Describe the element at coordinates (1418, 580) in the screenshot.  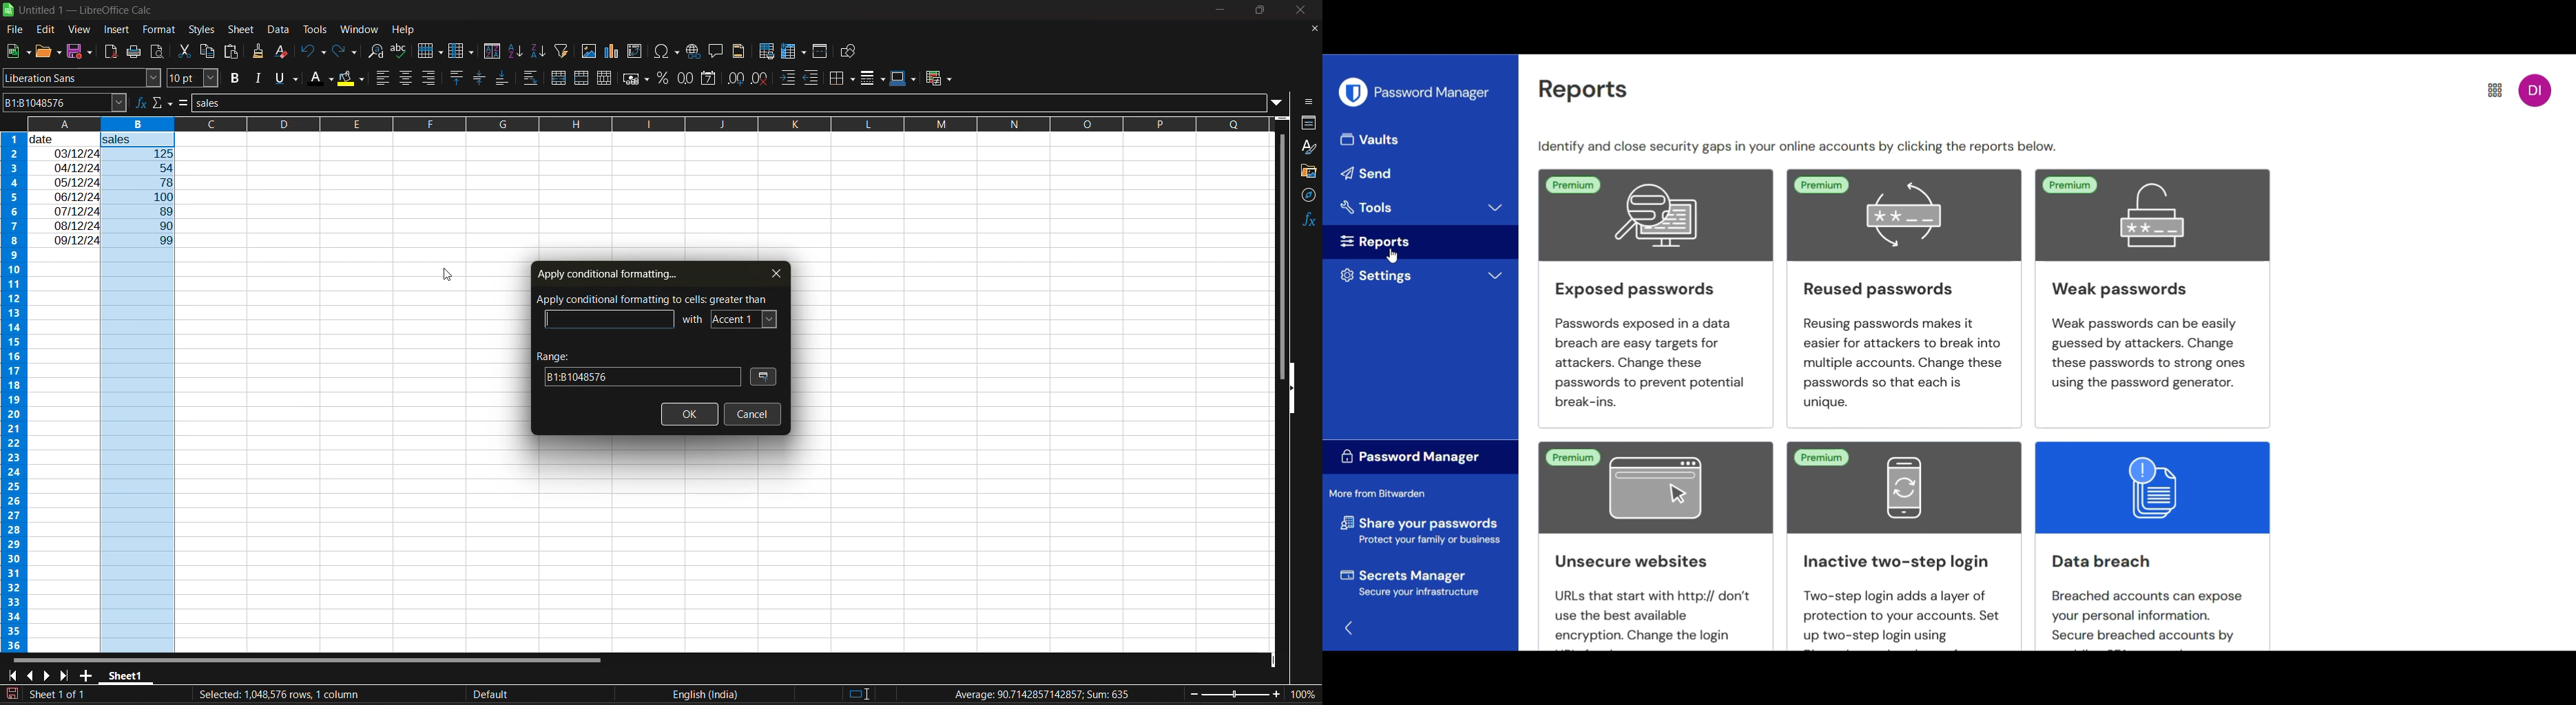
I see `secret manager` at that location.